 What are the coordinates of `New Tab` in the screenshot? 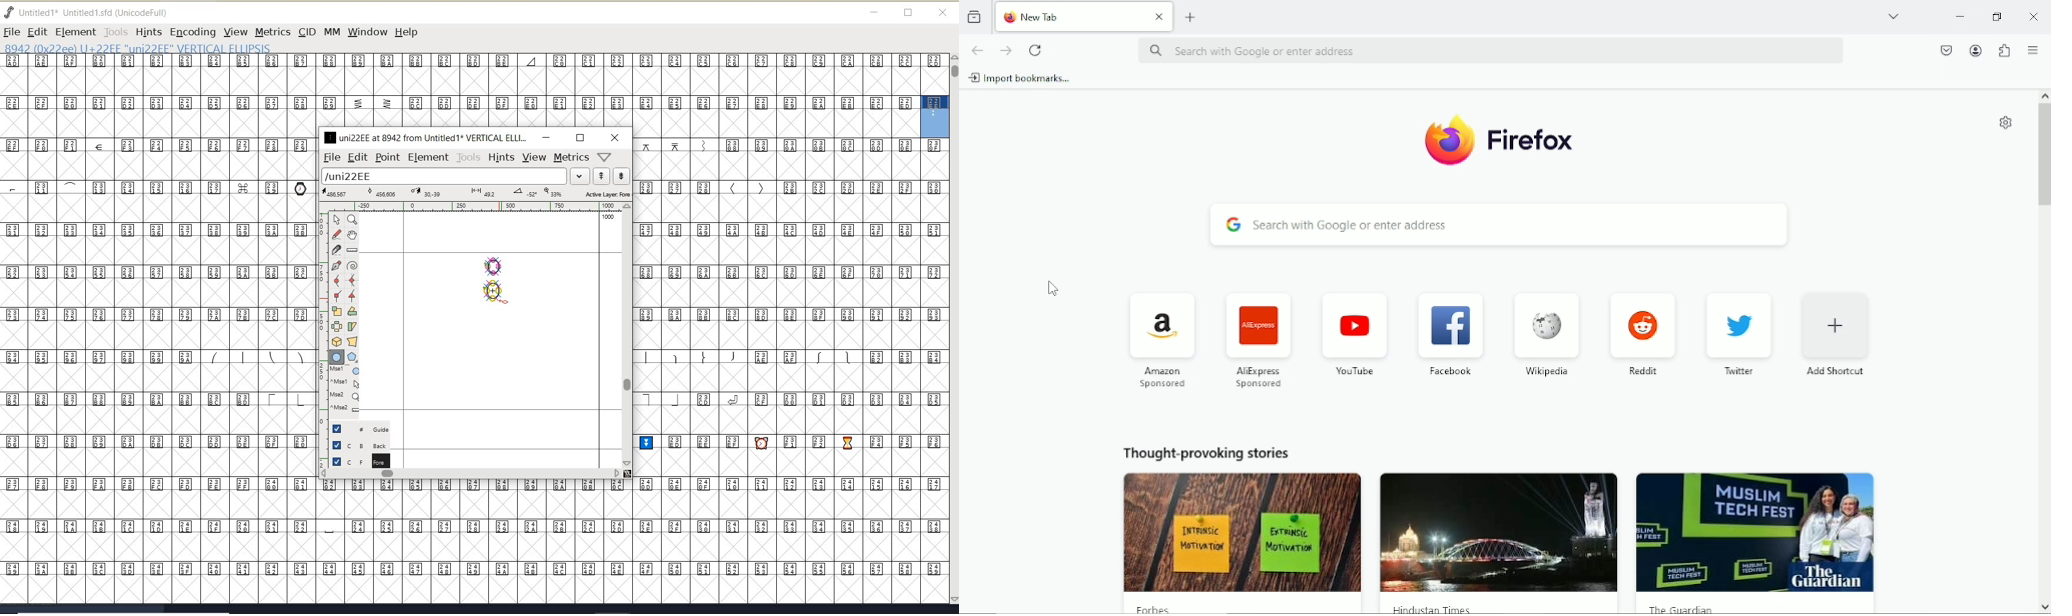 It's located at (1069, 15).